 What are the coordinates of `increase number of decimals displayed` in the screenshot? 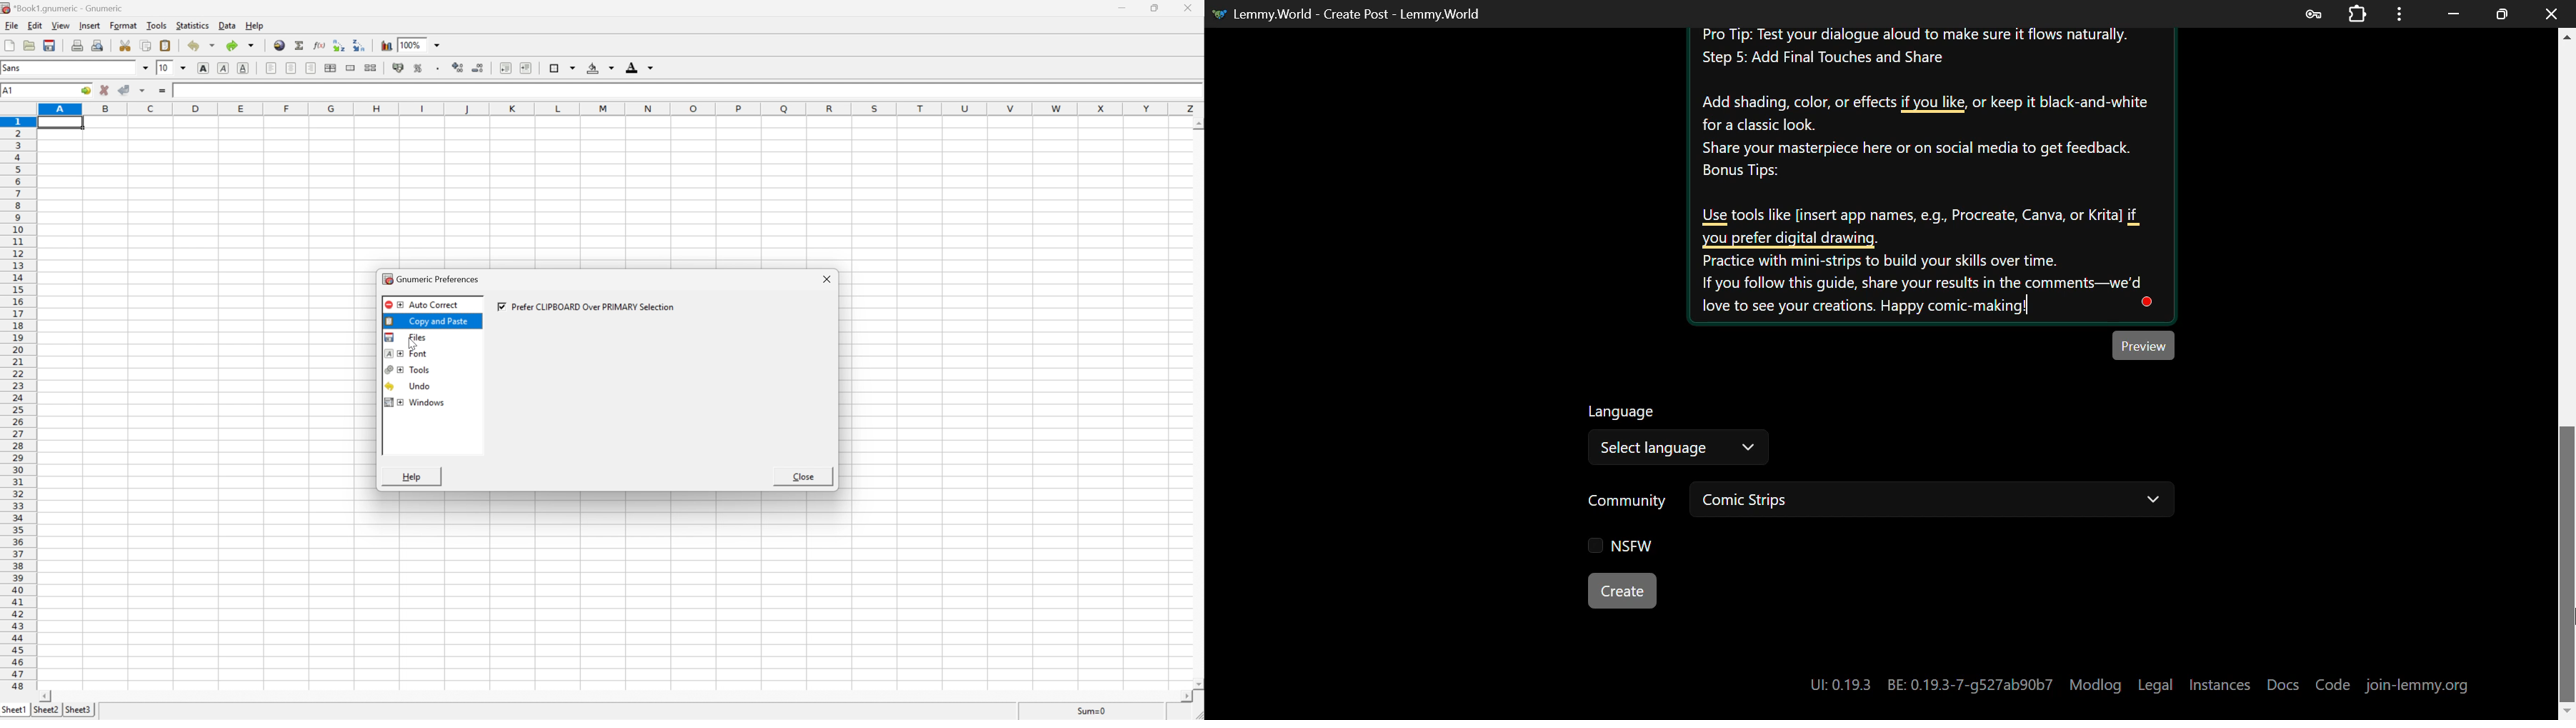 It's located at (459, 67).